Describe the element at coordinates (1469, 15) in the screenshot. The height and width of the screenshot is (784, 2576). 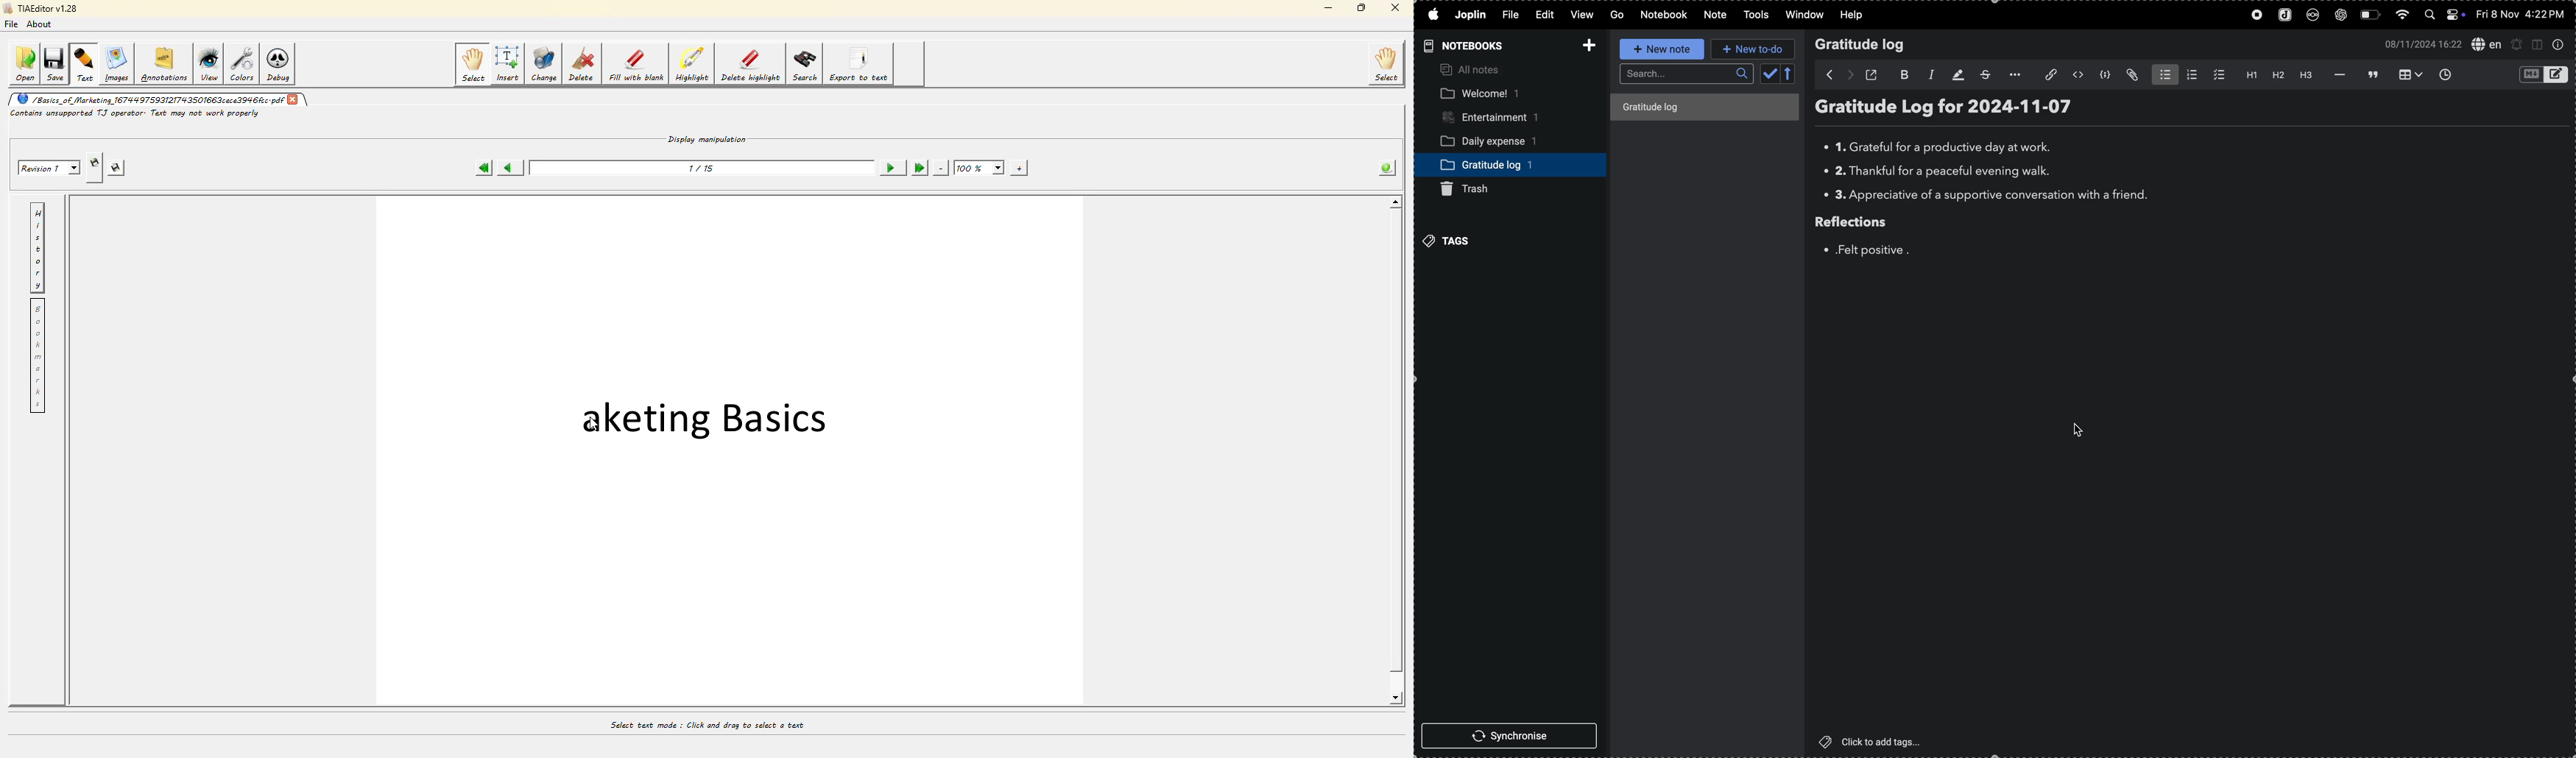
I see `joplin menu` at that location.